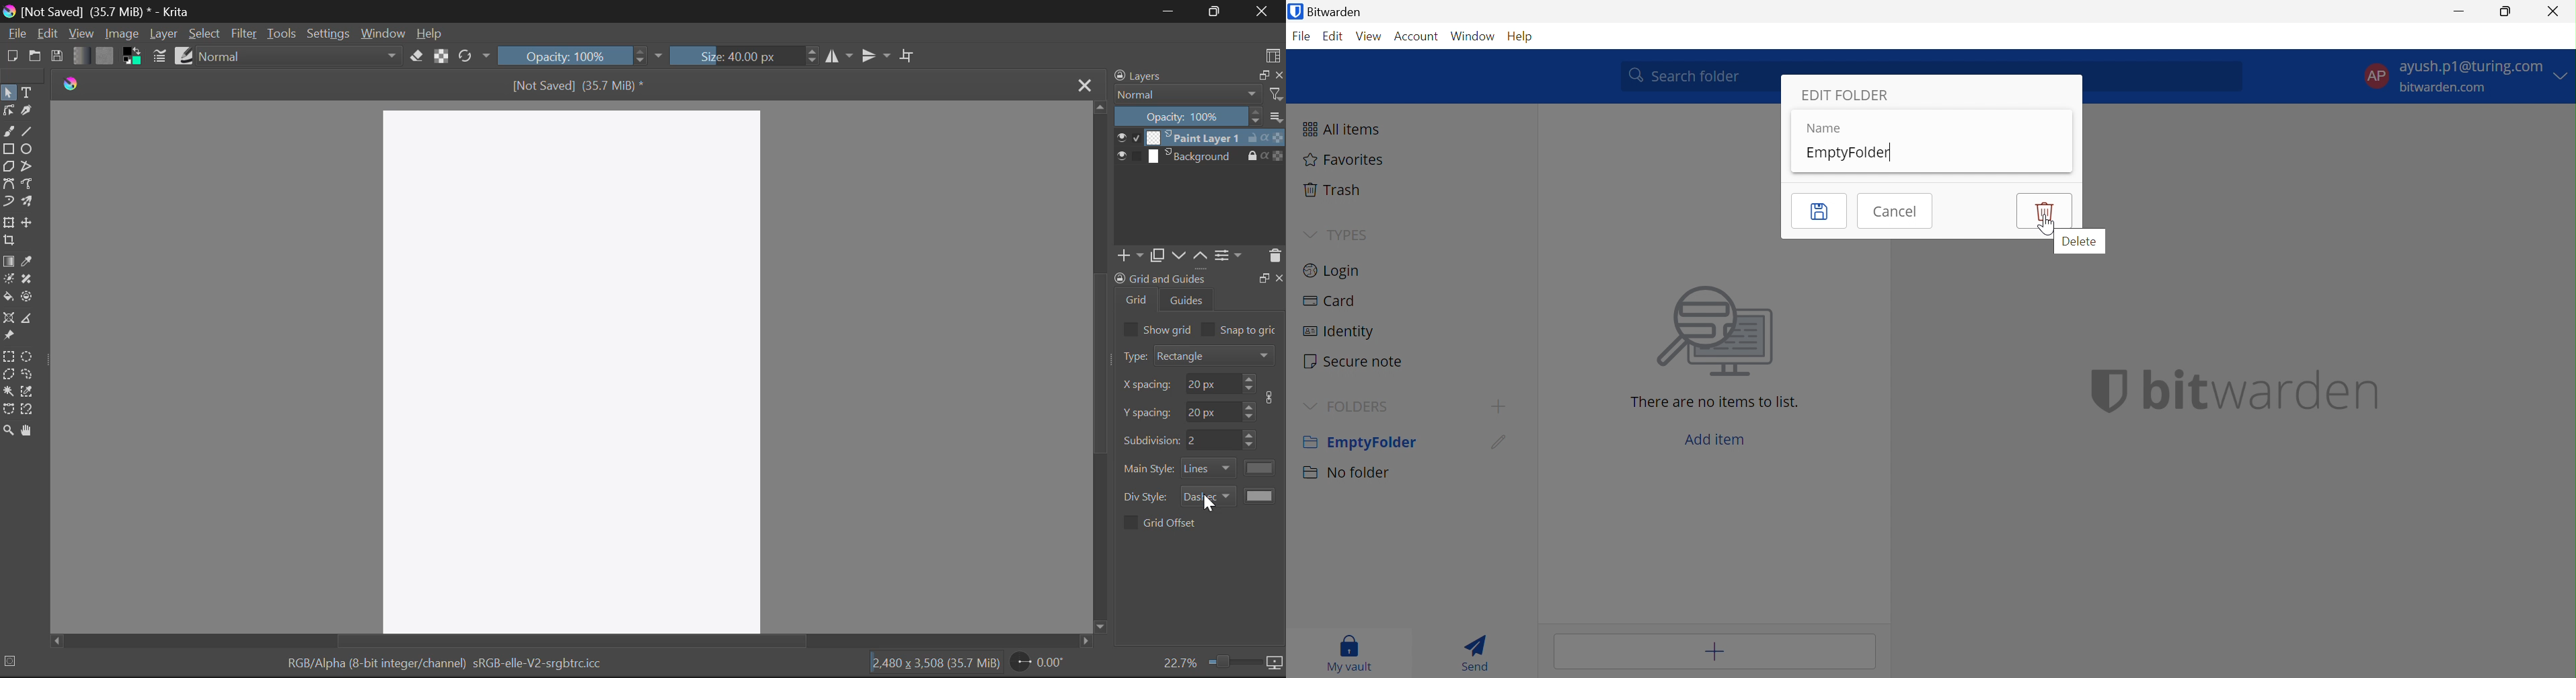 The width and height of the screenshot is (2576, 700). I want to click on Zoom, so click(8, 431).